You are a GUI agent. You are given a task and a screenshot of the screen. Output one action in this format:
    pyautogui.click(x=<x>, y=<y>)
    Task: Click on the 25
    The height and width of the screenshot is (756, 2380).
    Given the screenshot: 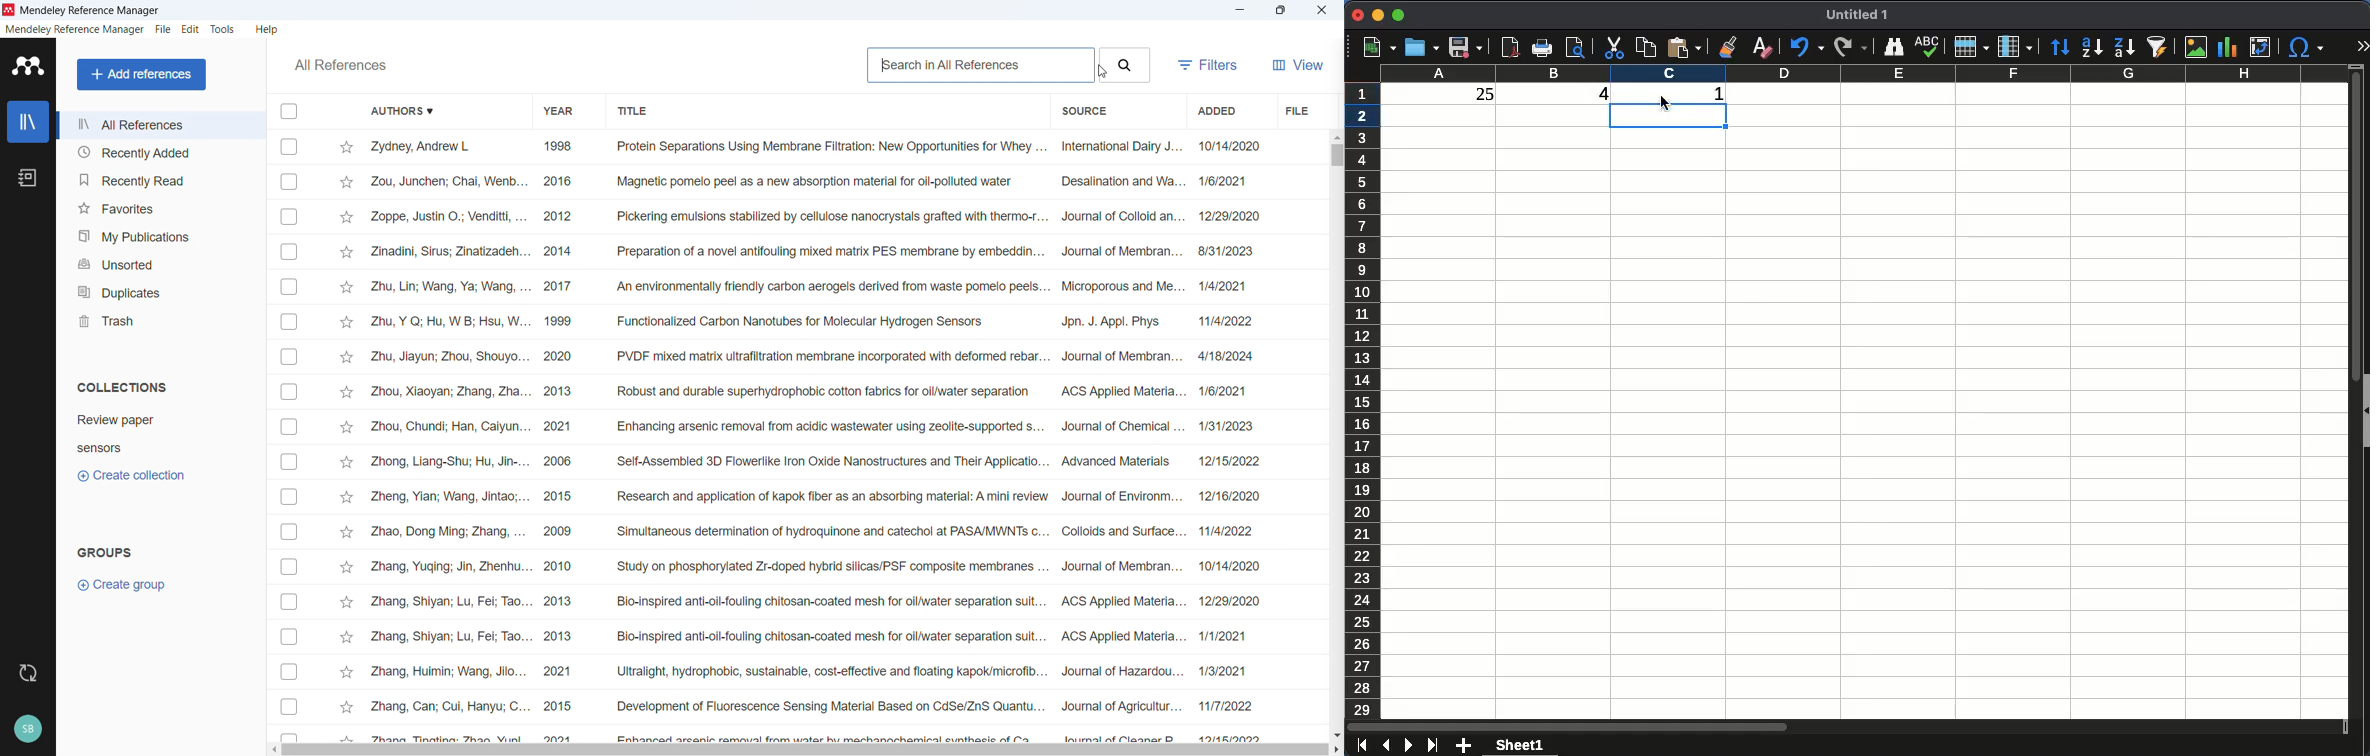 What is the action you would take?
    pyautogui.click(x=1477, y=94)
    